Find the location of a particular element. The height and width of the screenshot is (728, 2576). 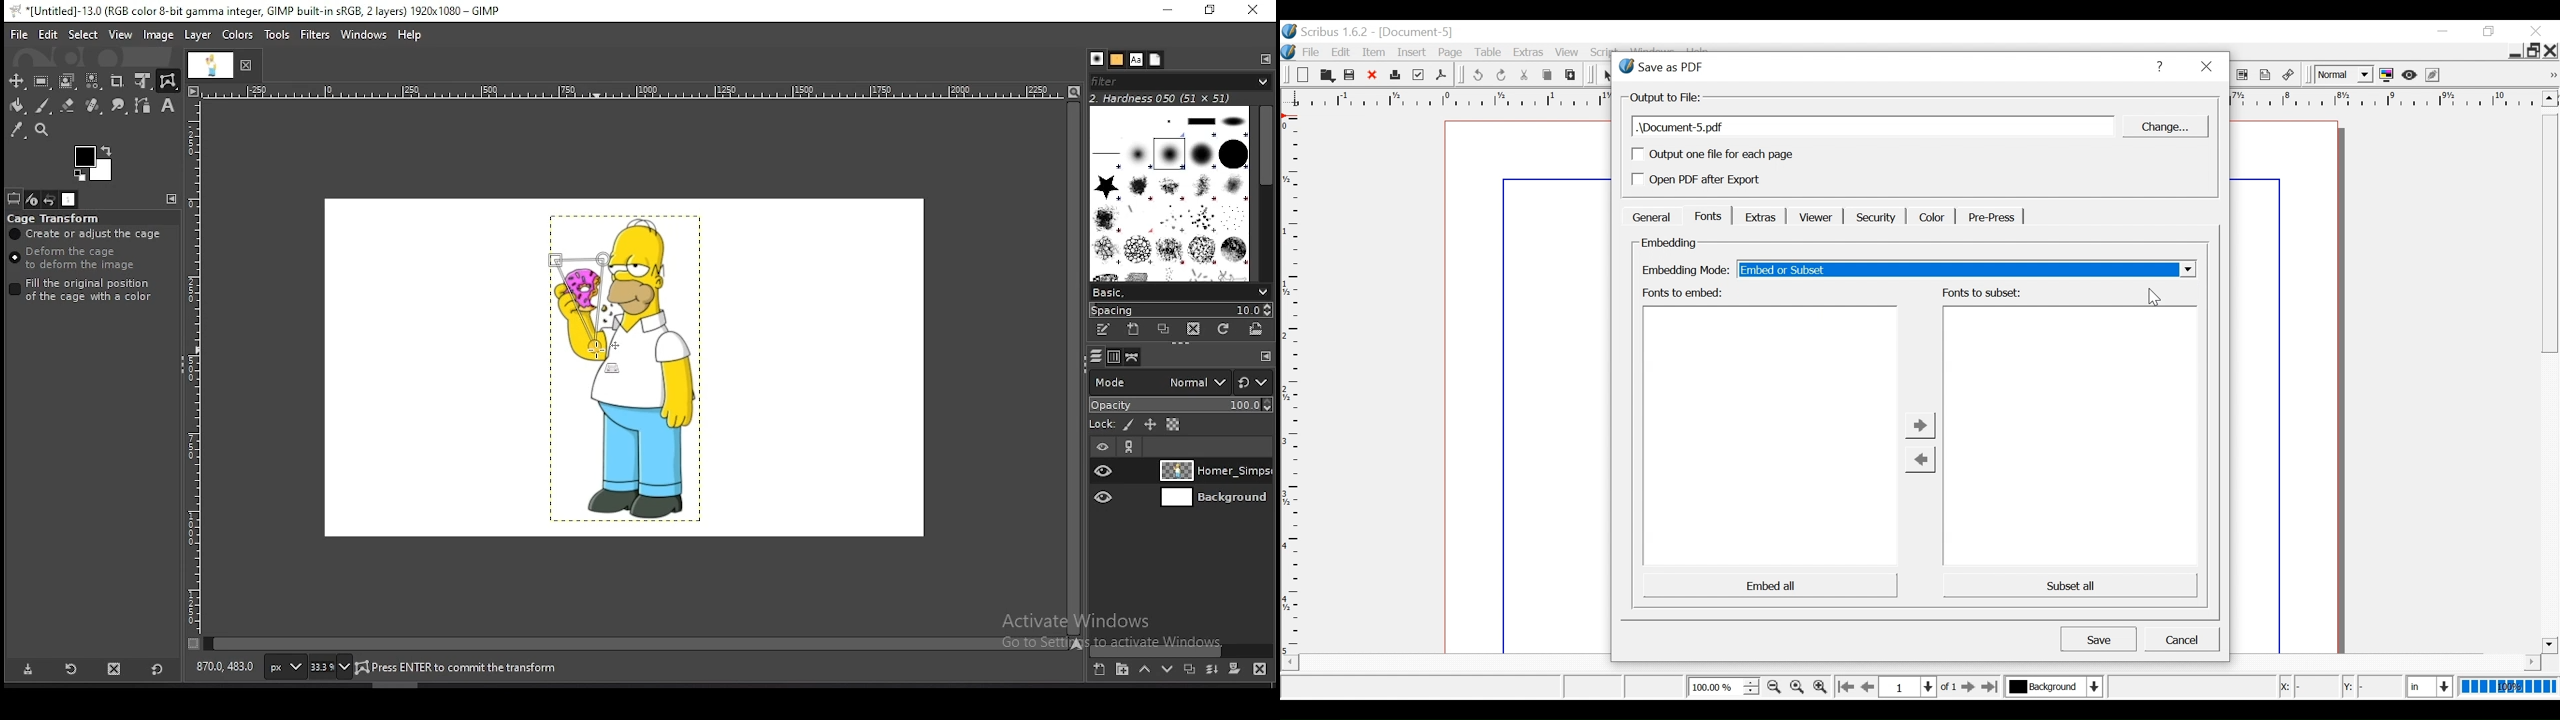

brush presets is located at coordinates (1181, 290).